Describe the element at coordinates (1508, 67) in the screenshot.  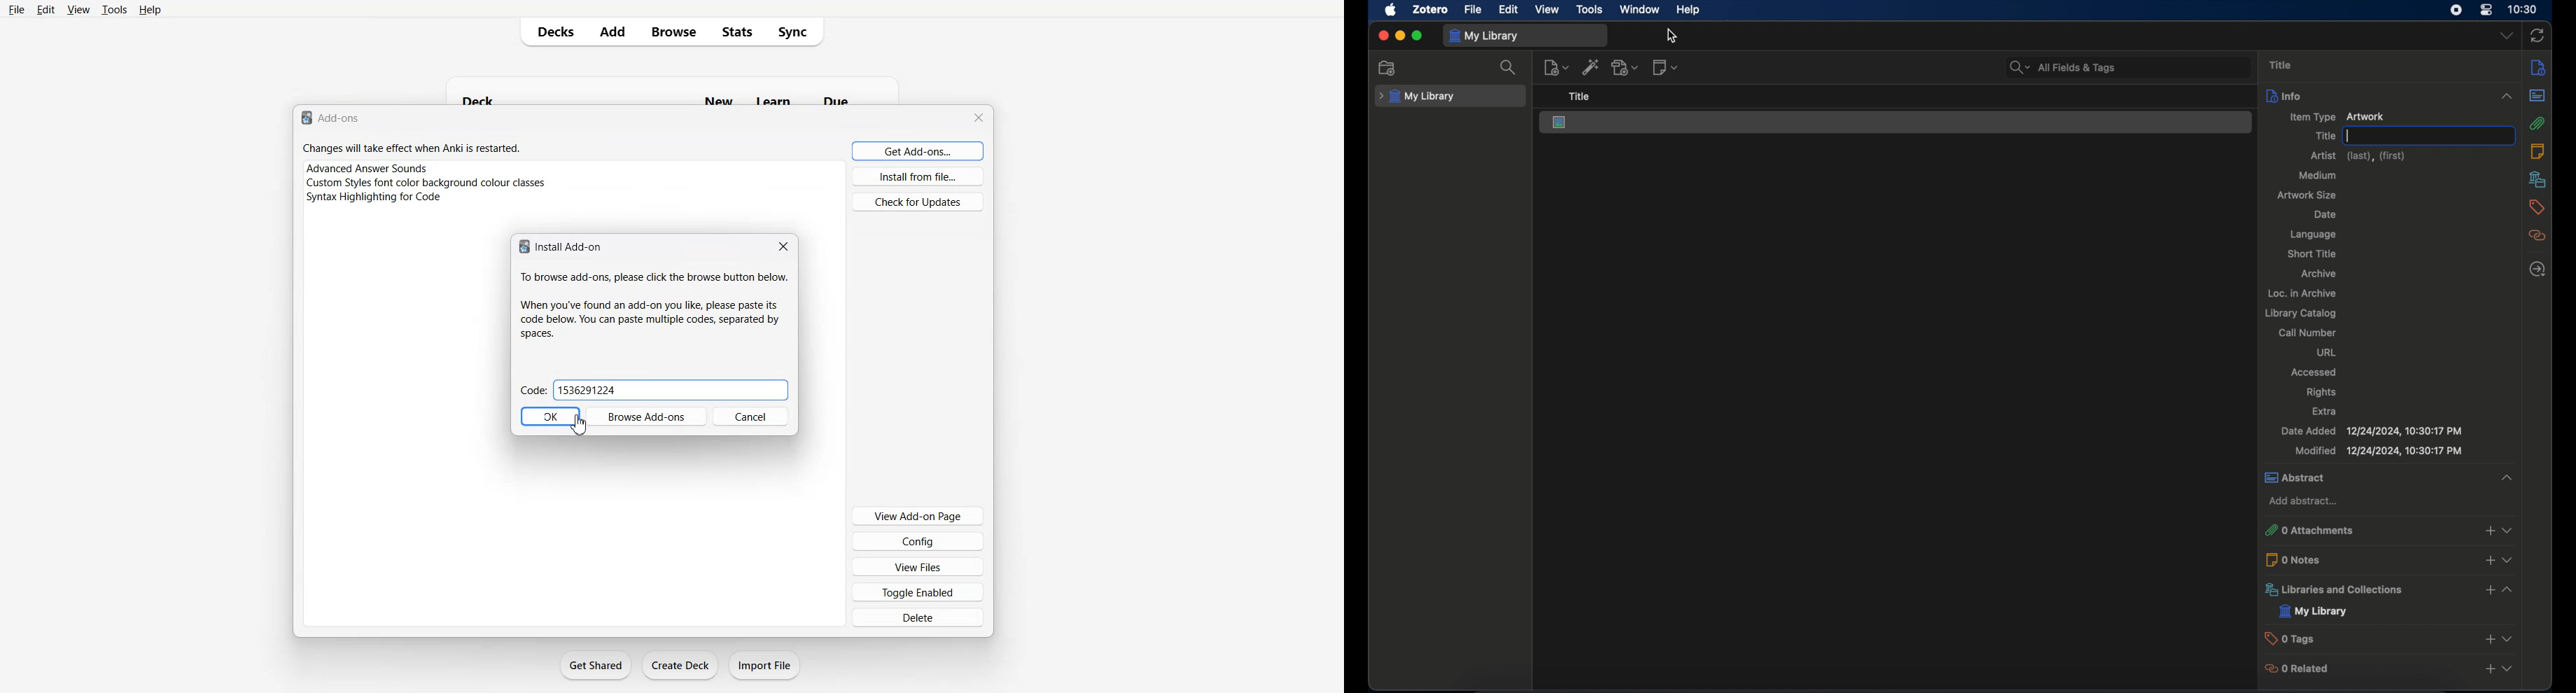
I see `search` at that location.